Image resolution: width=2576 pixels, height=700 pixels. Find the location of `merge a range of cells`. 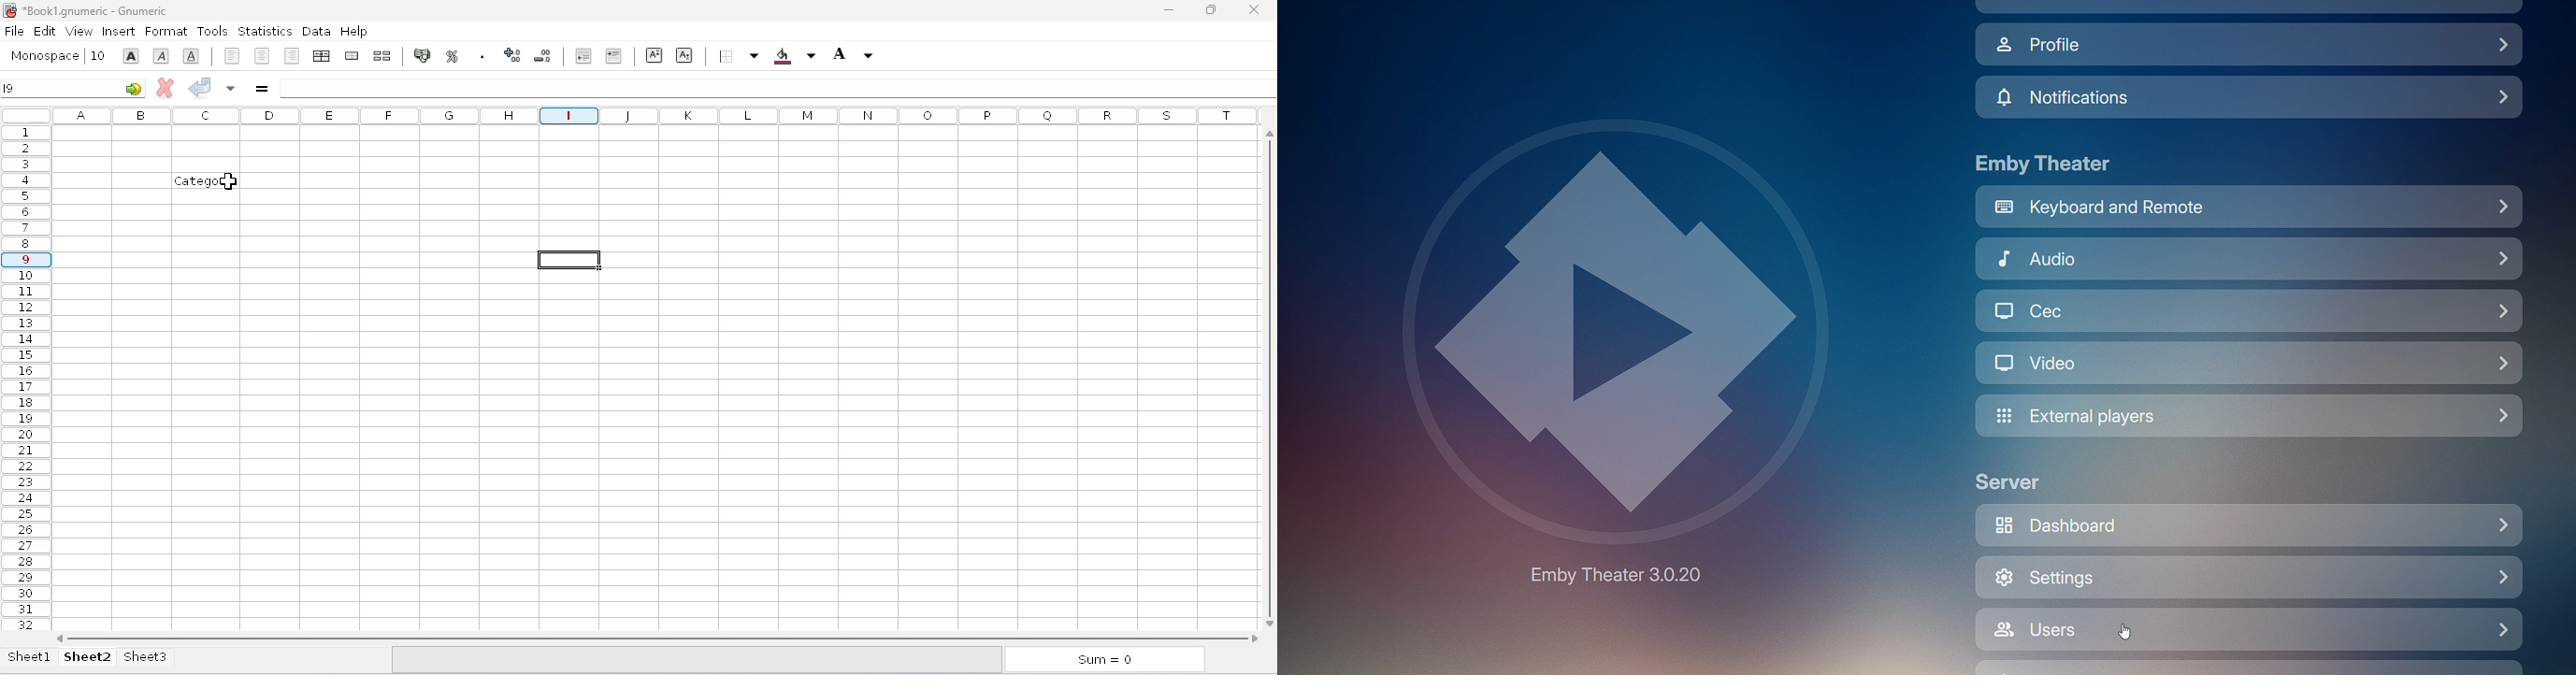

merge a range of cells is located at coordinates (352, 56).